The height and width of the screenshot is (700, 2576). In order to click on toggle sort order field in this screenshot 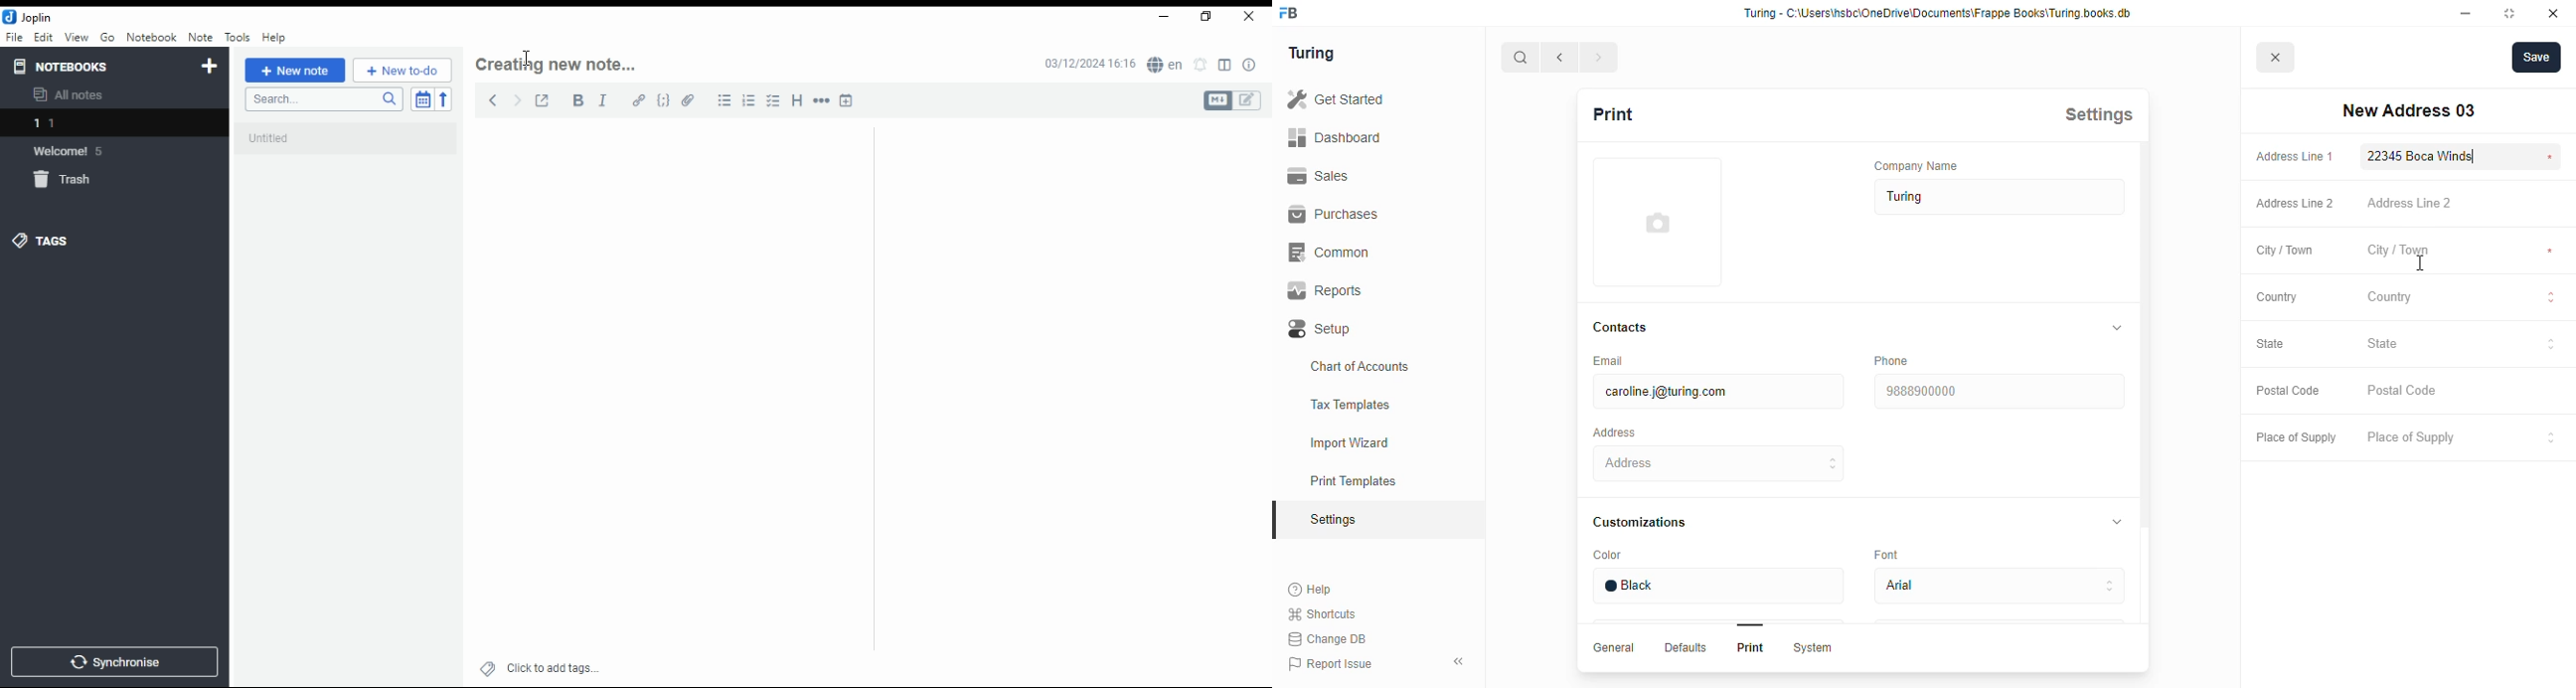, I will do `click(422, 99)`.